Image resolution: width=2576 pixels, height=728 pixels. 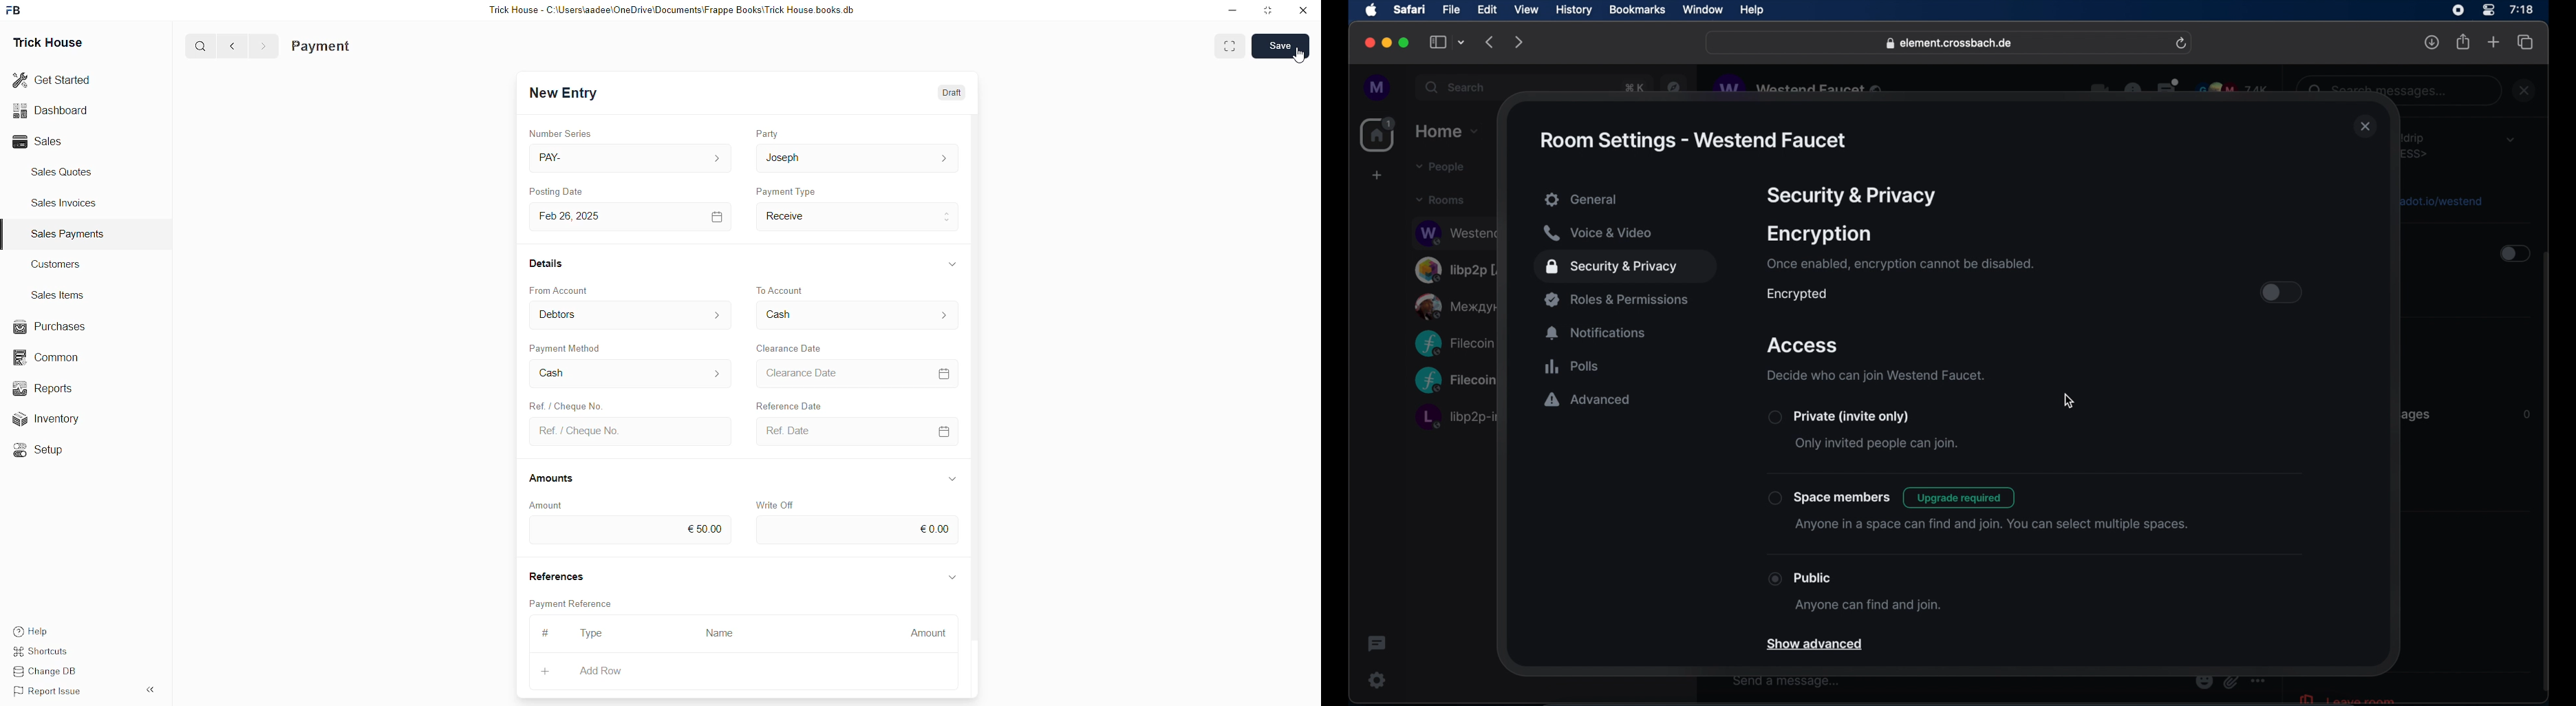 I want to click on Trick House - C:\Users\aadee\OneDrive\Documents\Frappe Books\Trick House books db, so click(x=673, y=10).